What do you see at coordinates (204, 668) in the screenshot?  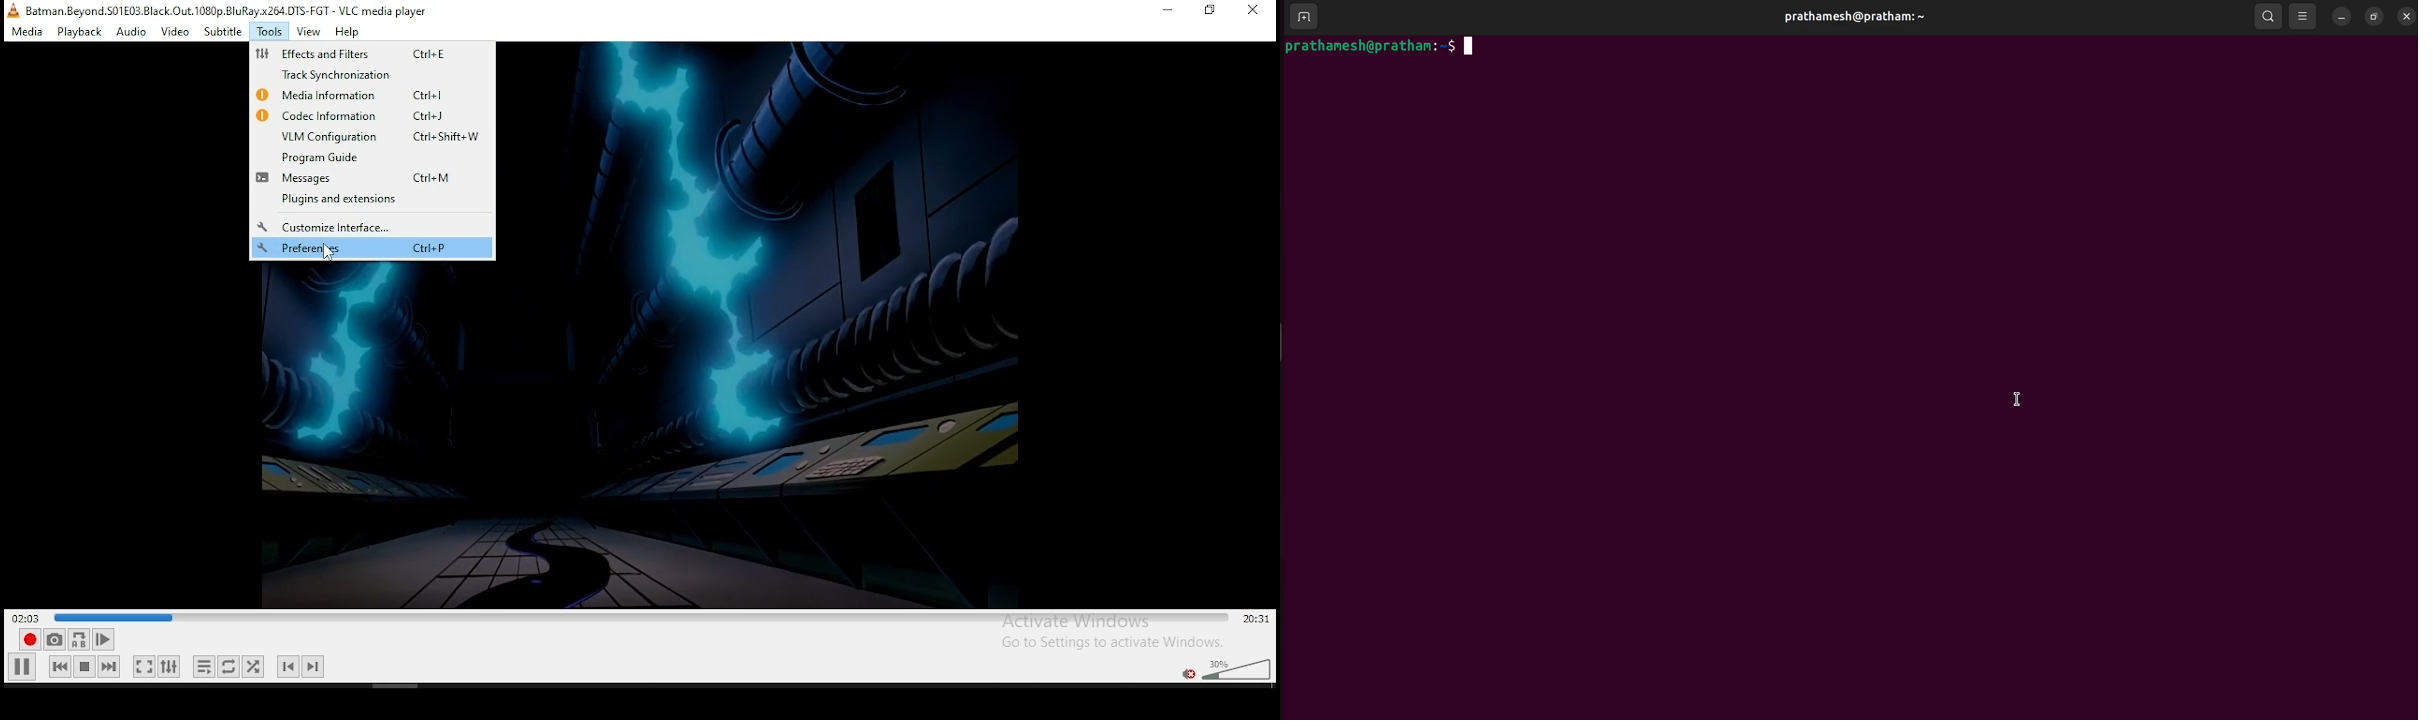 I see `toggle playlist` at bounding box center [204, 668].